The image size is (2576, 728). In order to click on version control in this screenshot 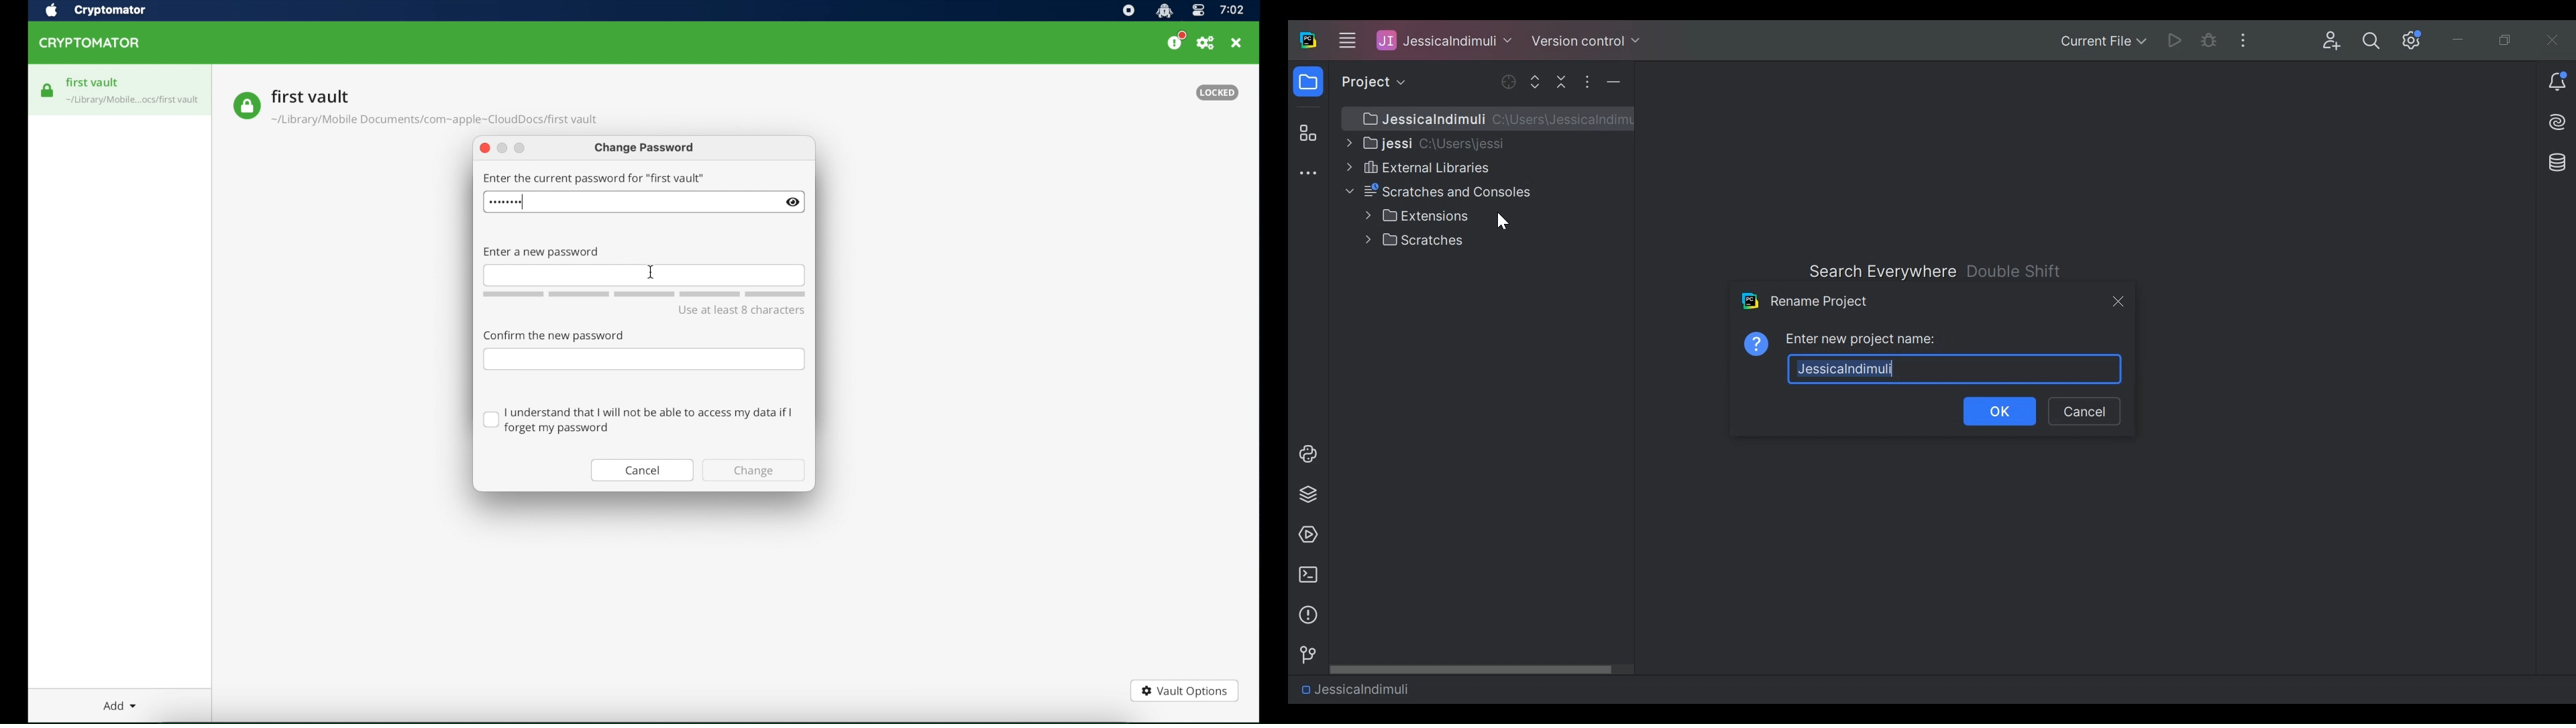, I will do `click(1304, 655)`.